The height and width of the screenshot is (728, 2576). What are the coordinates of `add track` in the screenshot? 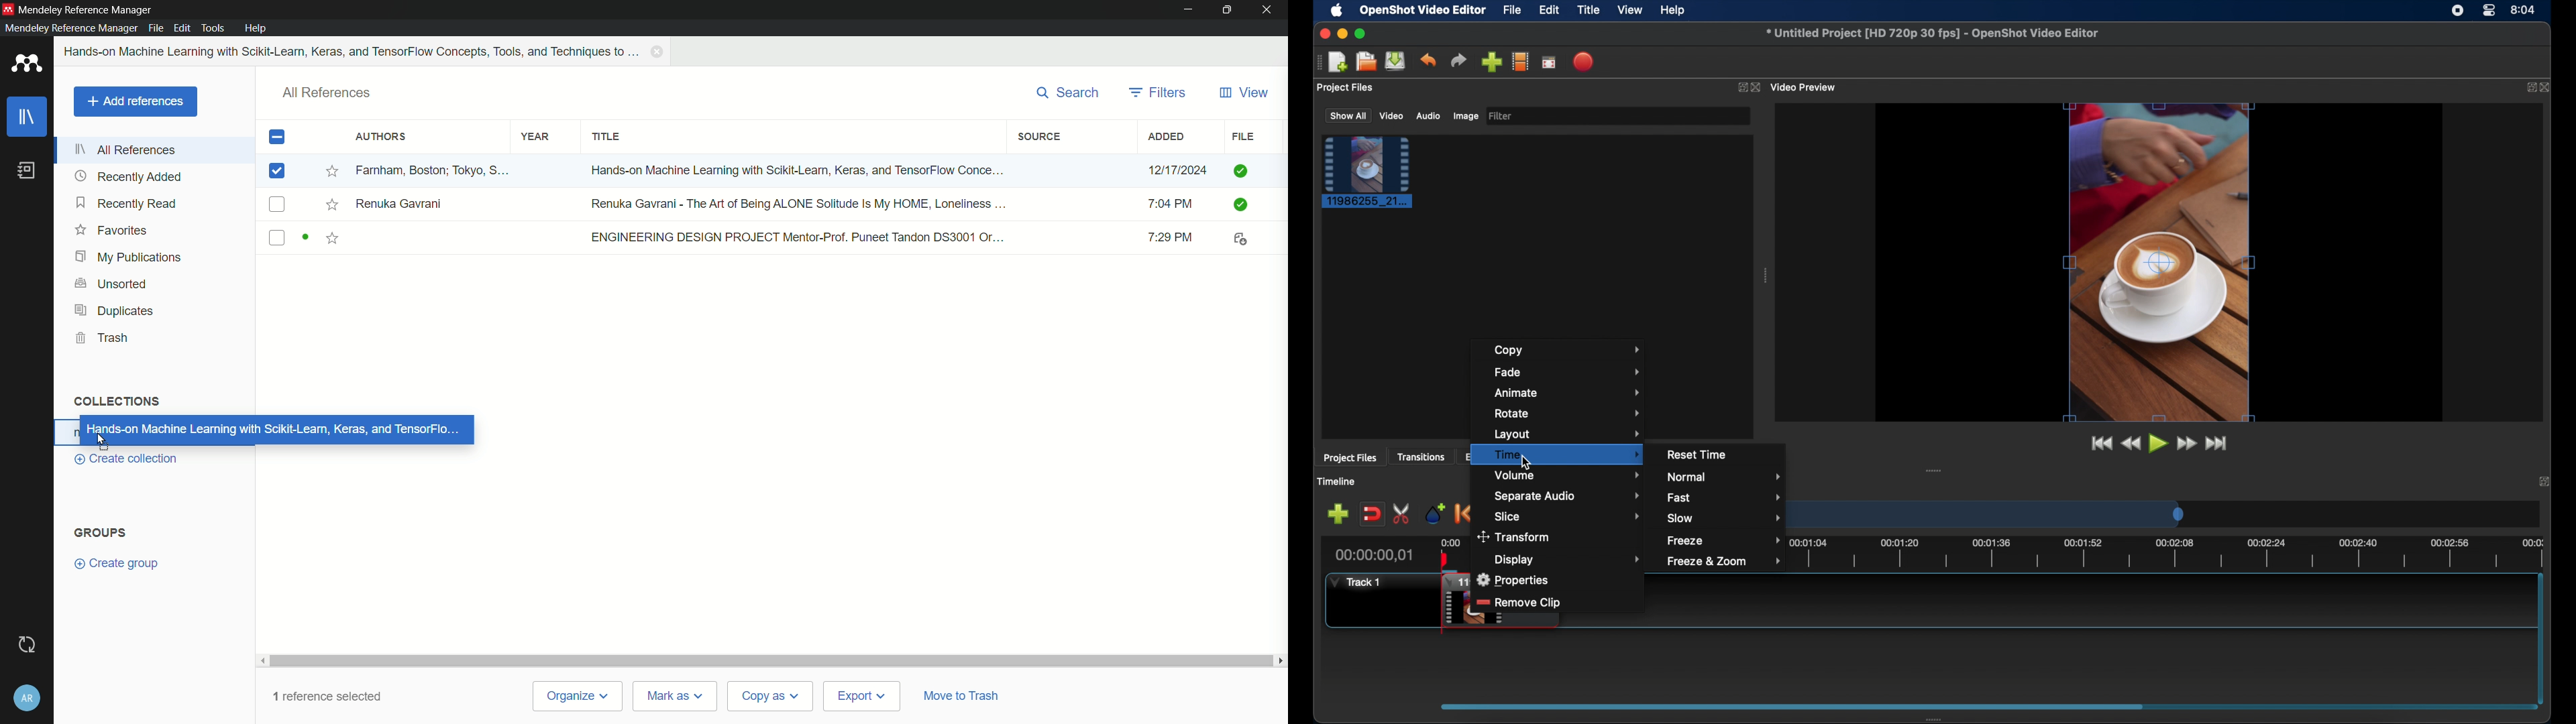 It's located at (1338, 514).